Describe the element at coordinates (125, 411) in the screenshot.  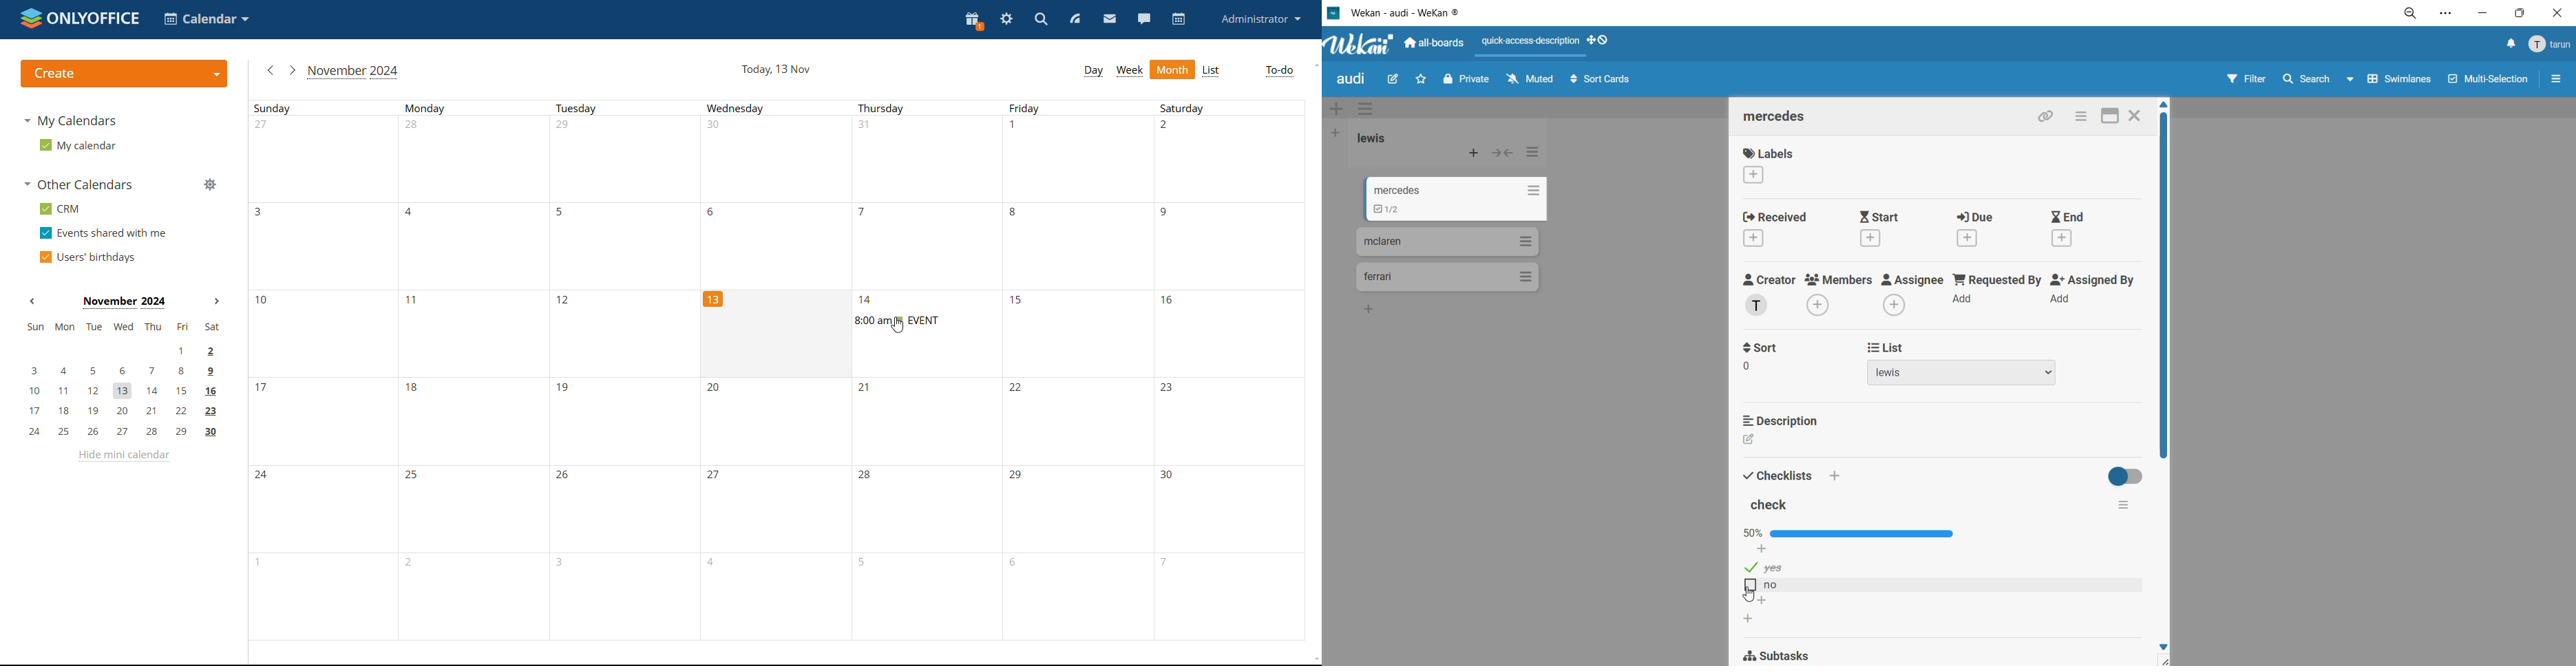
I see `17, 18, 19, 20, 21, 22, 23` at that location.